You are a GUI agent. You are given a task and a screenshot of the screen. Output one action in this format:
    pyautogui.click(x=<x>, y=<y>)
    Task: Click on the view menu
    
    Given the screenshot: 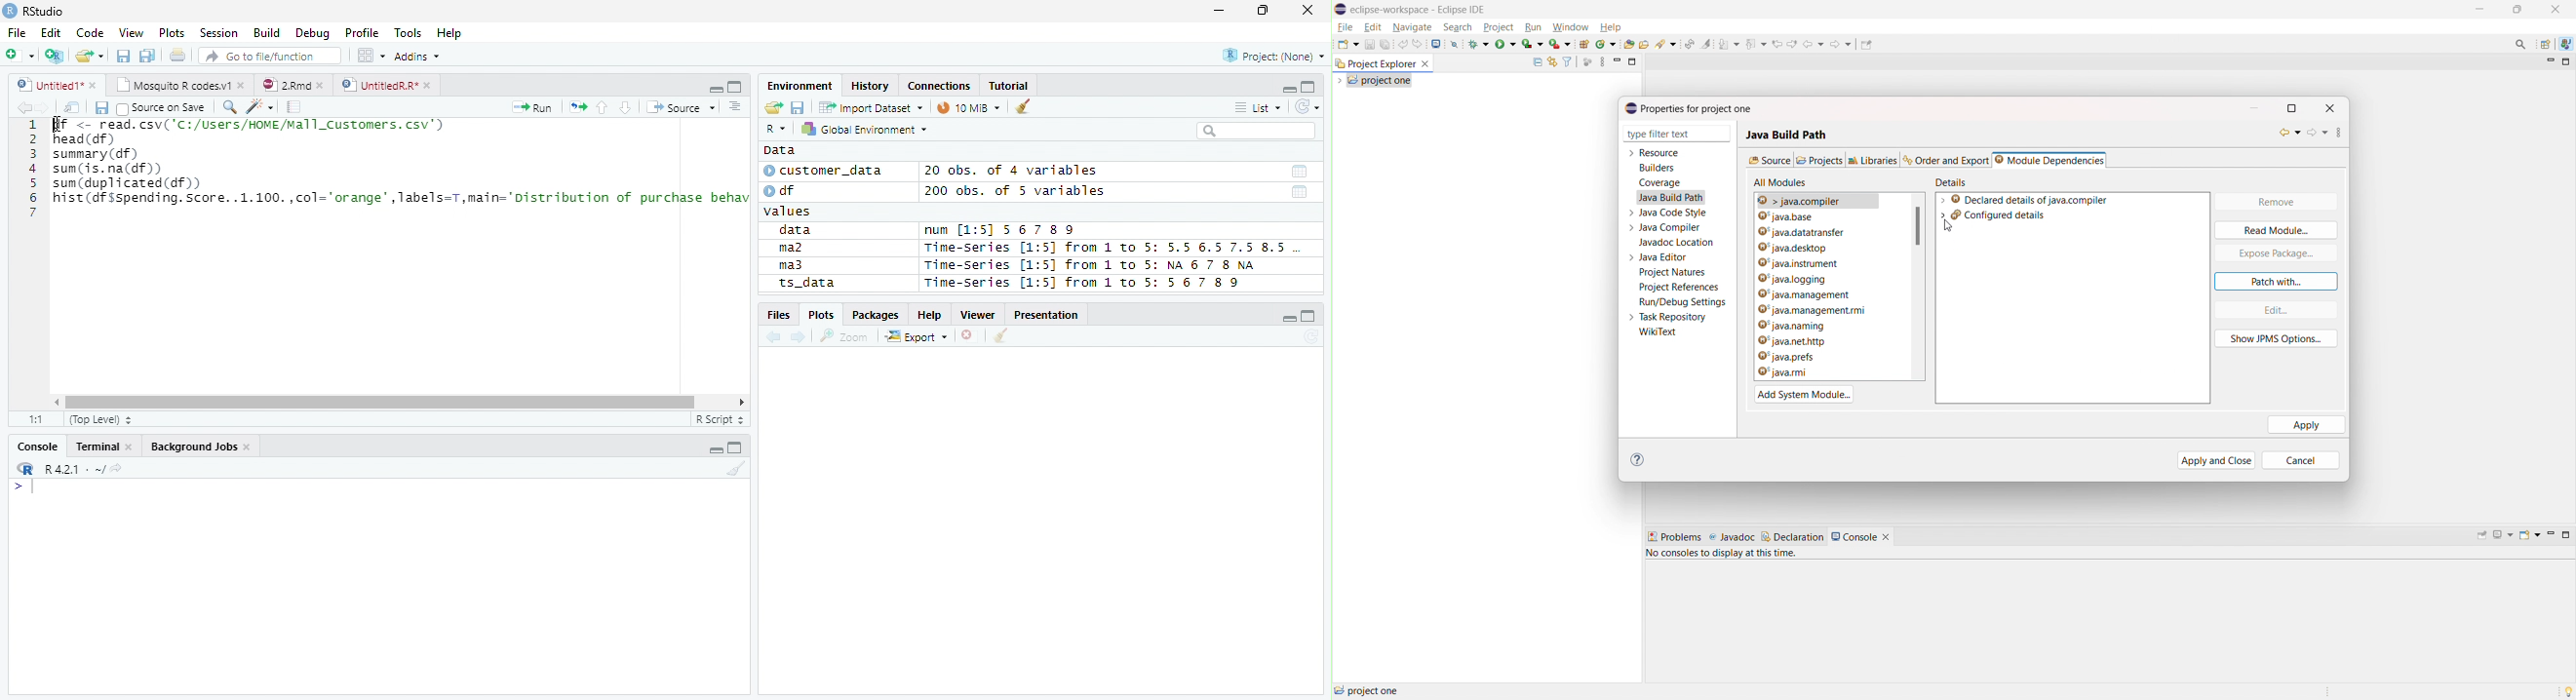 What is the action you would take?
    pyautogui.click(x=1602, y=62)
    